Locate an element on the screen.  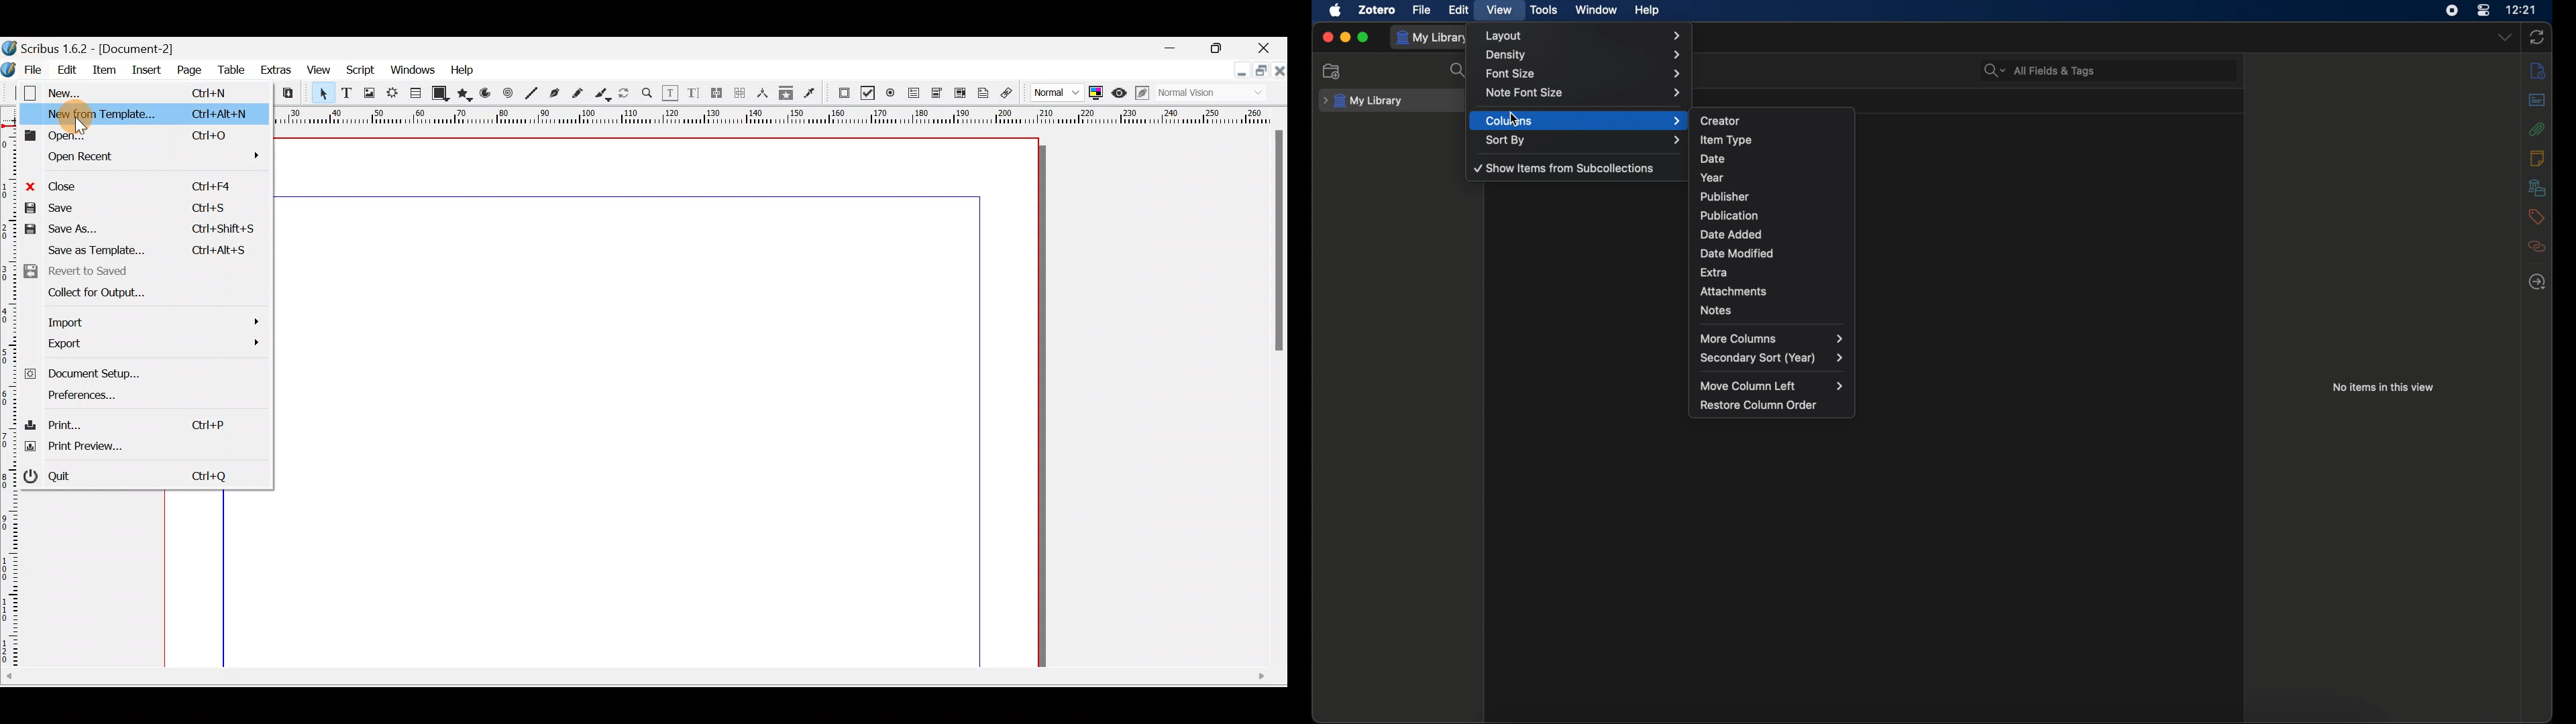
apple is located at coordinates (1336, 10).